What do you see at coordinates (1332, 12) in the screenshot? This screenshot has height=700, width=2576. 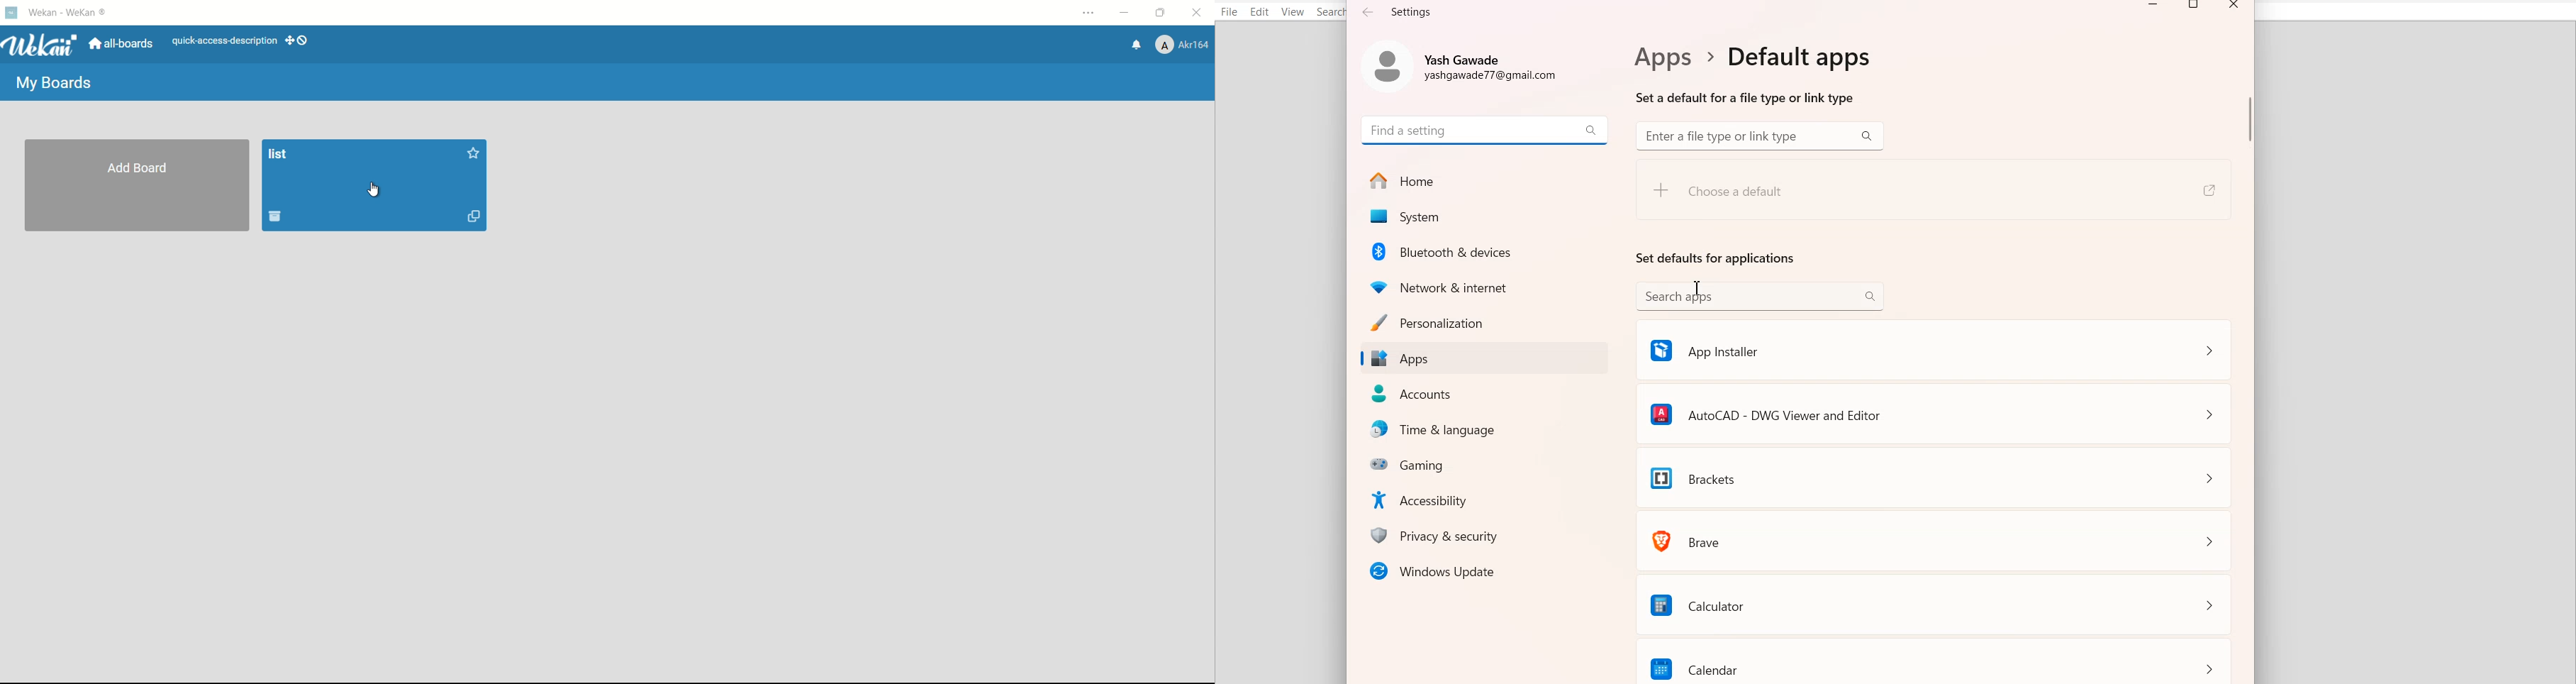 I see `Search` at bounding box center [1332, 12].